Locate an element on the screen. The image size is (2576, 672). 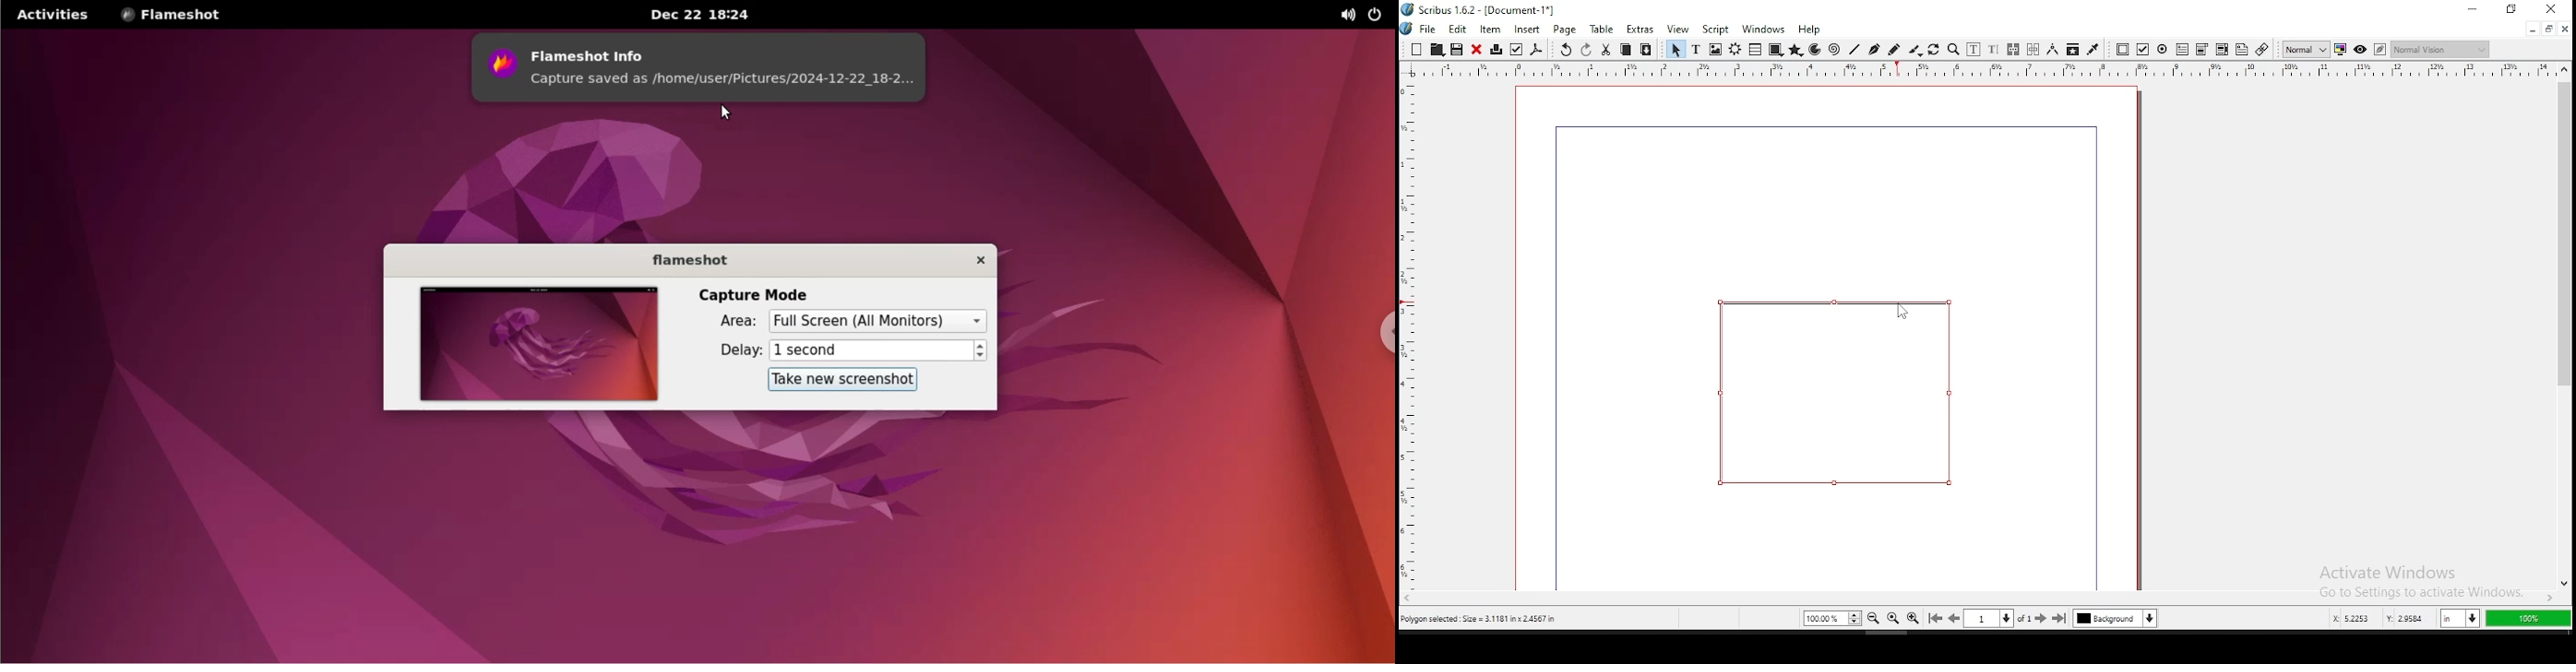
polygon is located at coordinates (1796, 50).